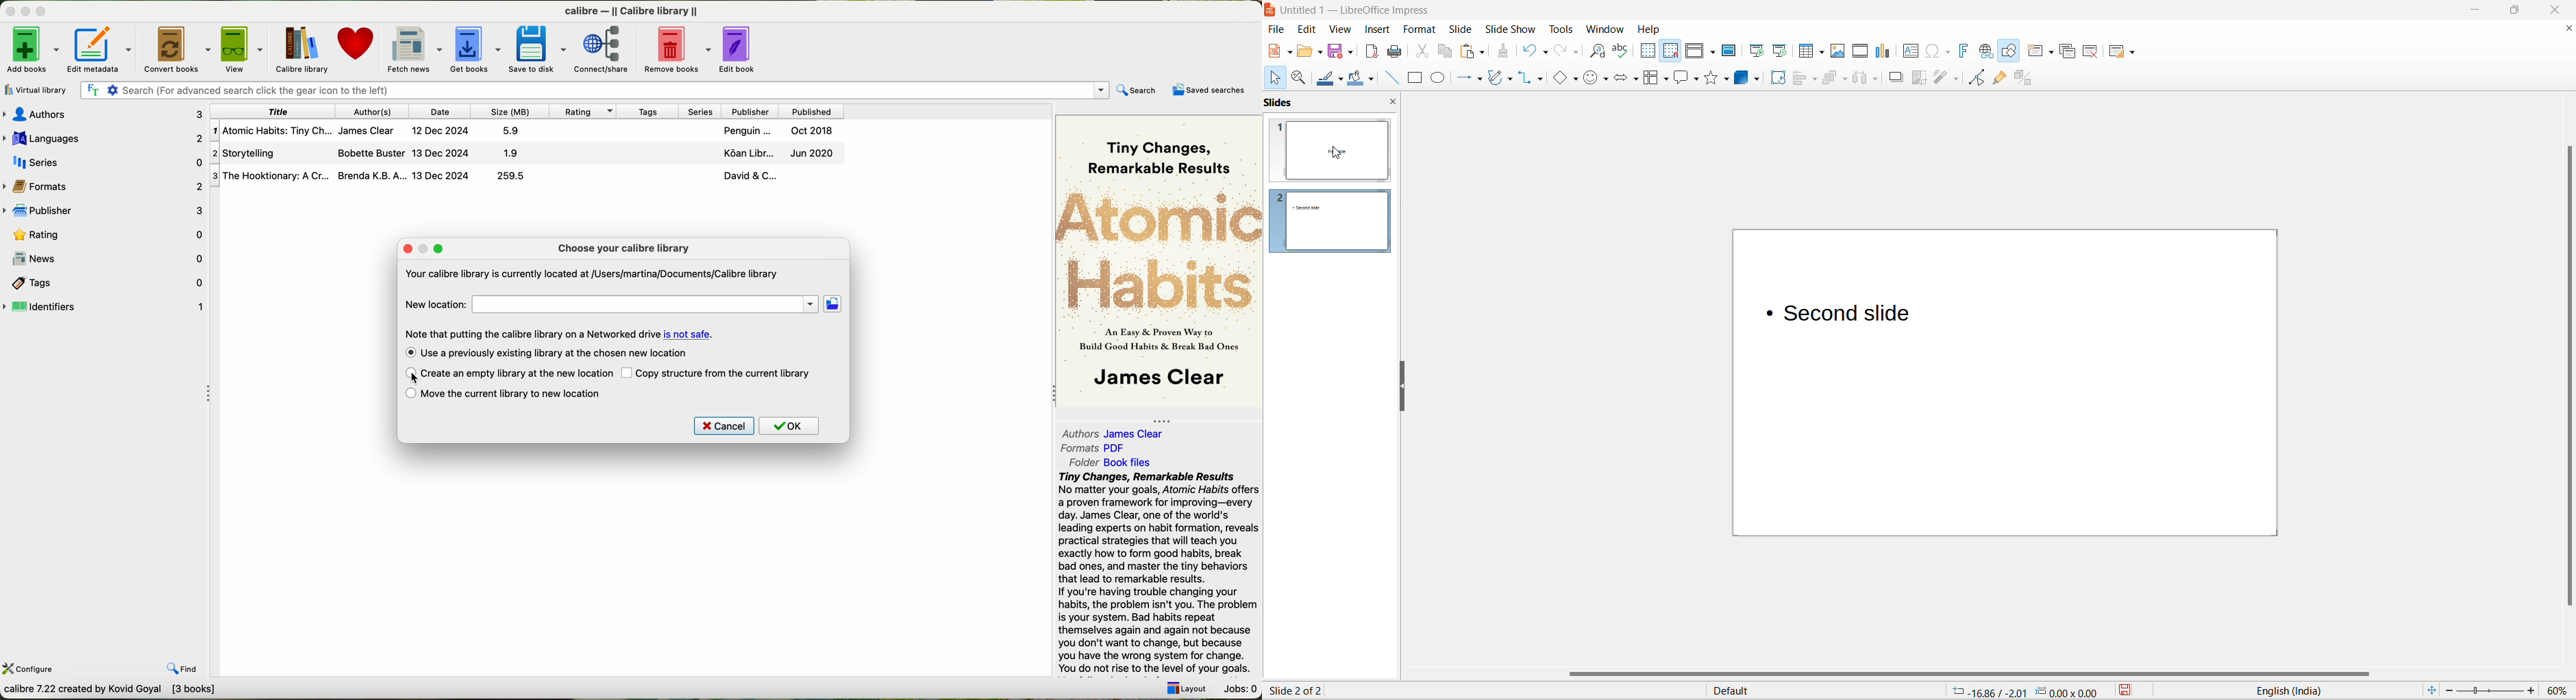  Describe the element at coordinates (1781, 51) in the screenshot. I see `start from current slide` at that location.